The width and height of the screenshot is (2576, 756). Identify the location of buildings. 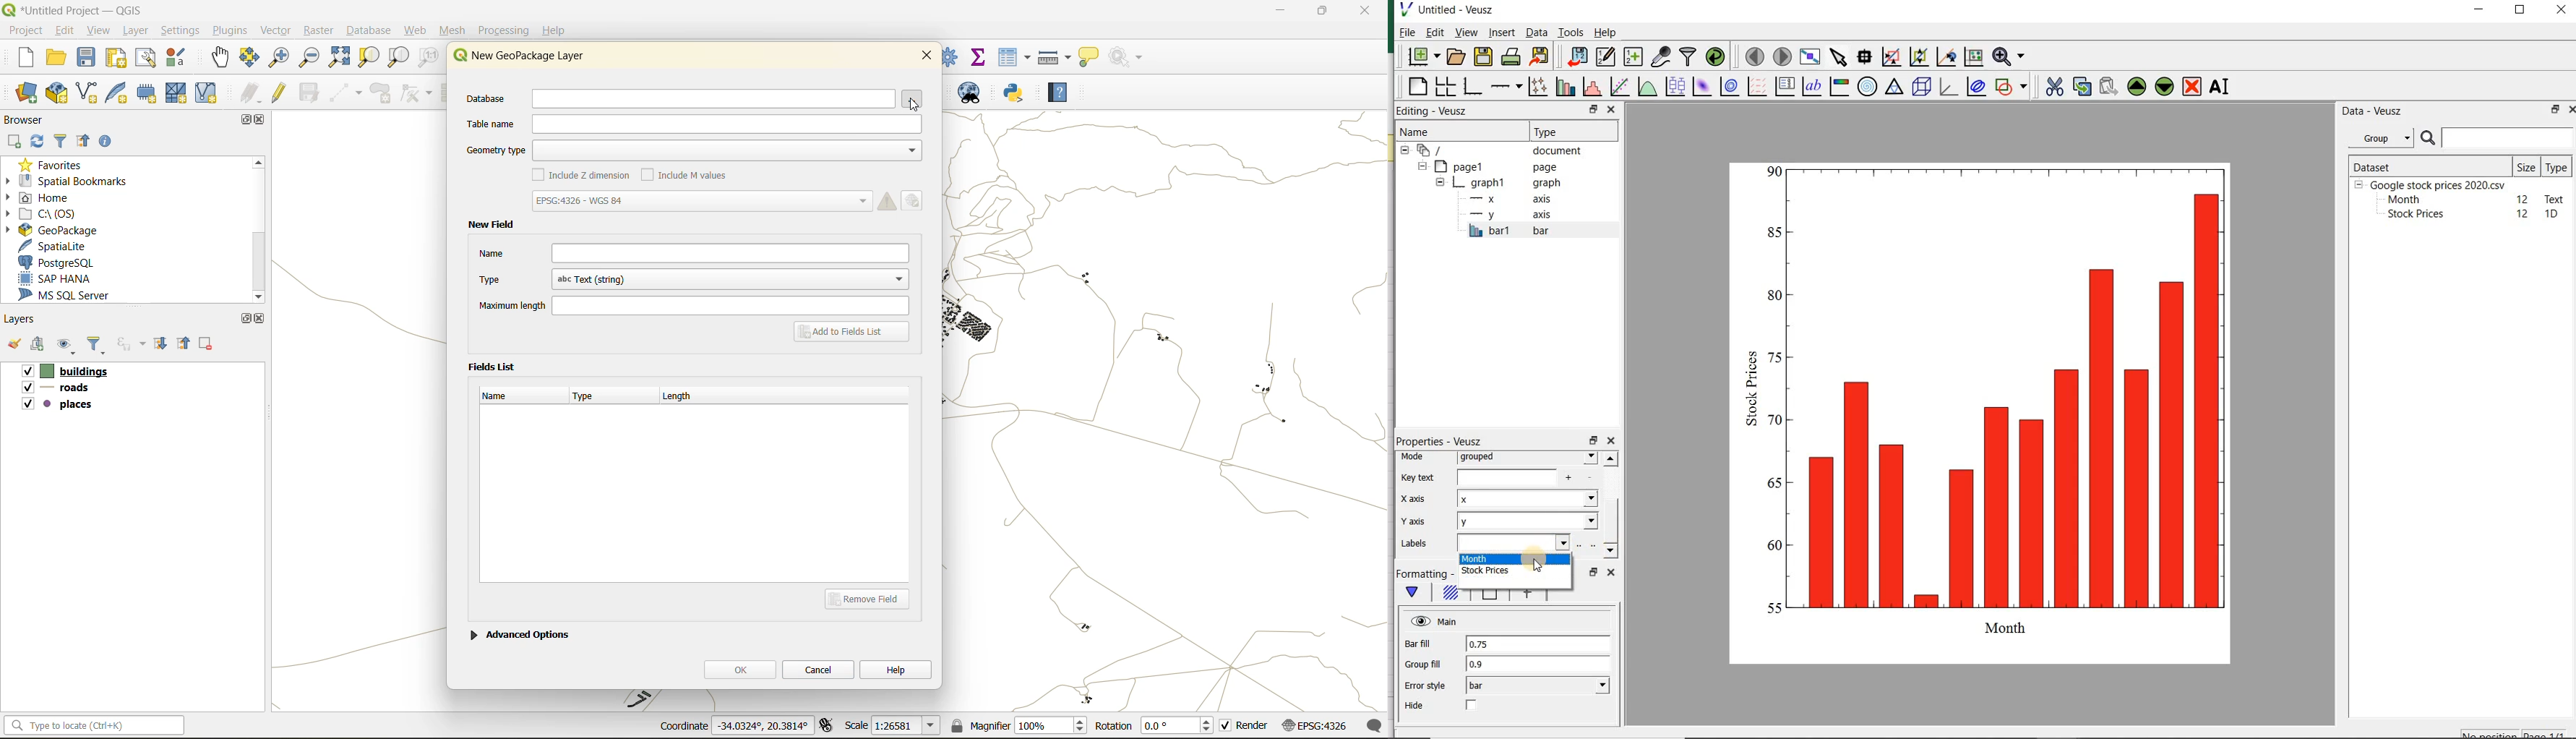
(64, 372).